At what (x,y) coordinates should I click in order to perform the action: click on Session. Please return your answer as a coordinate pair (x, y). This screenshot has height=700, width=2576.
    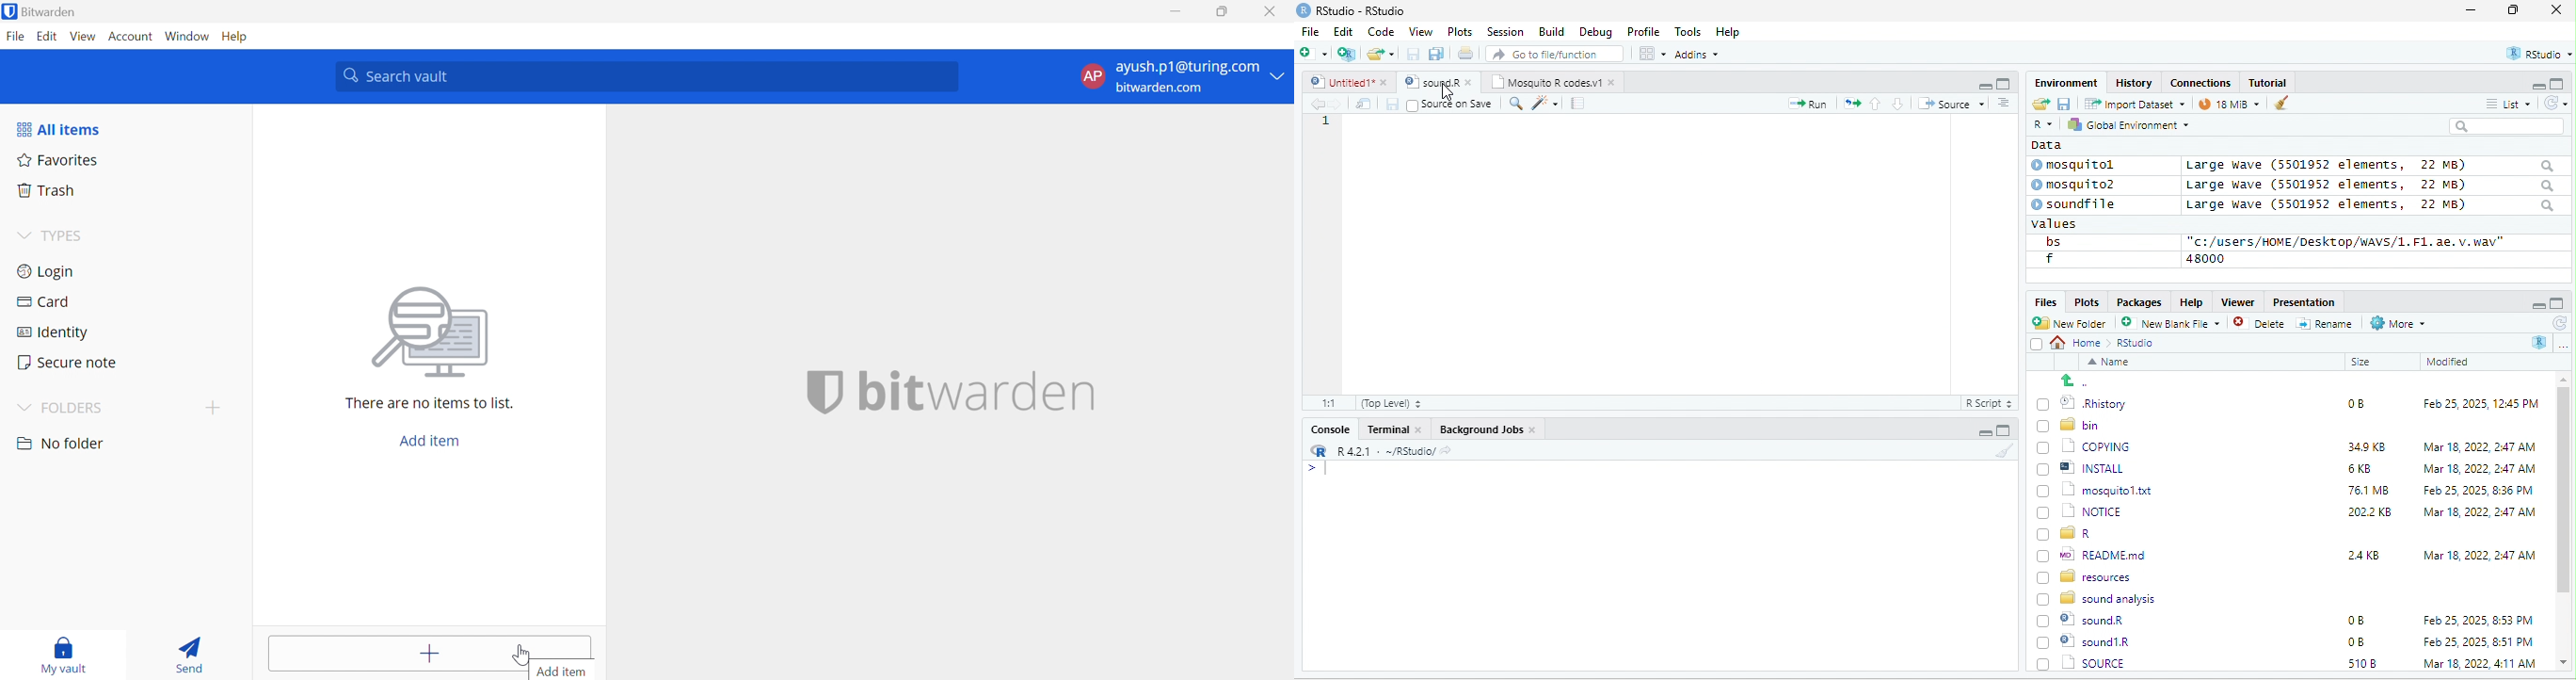
    Looking at the image, I should click on (1506, 30).